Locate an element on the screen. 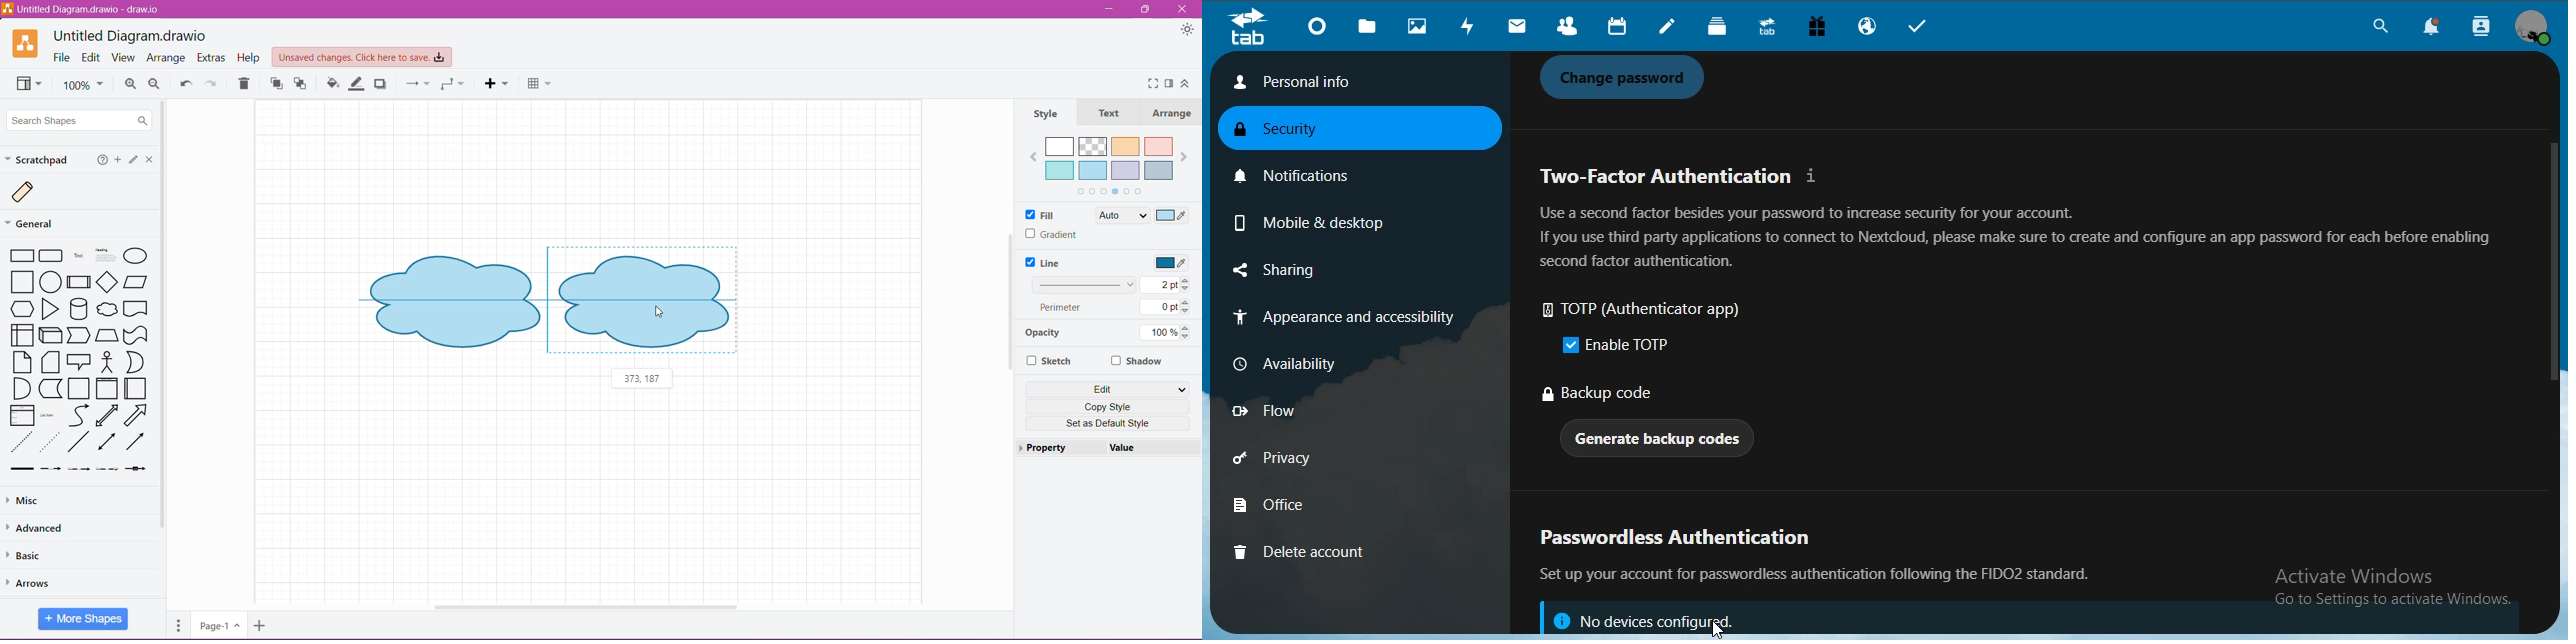  Edit is located at coordinates (1108, 389).